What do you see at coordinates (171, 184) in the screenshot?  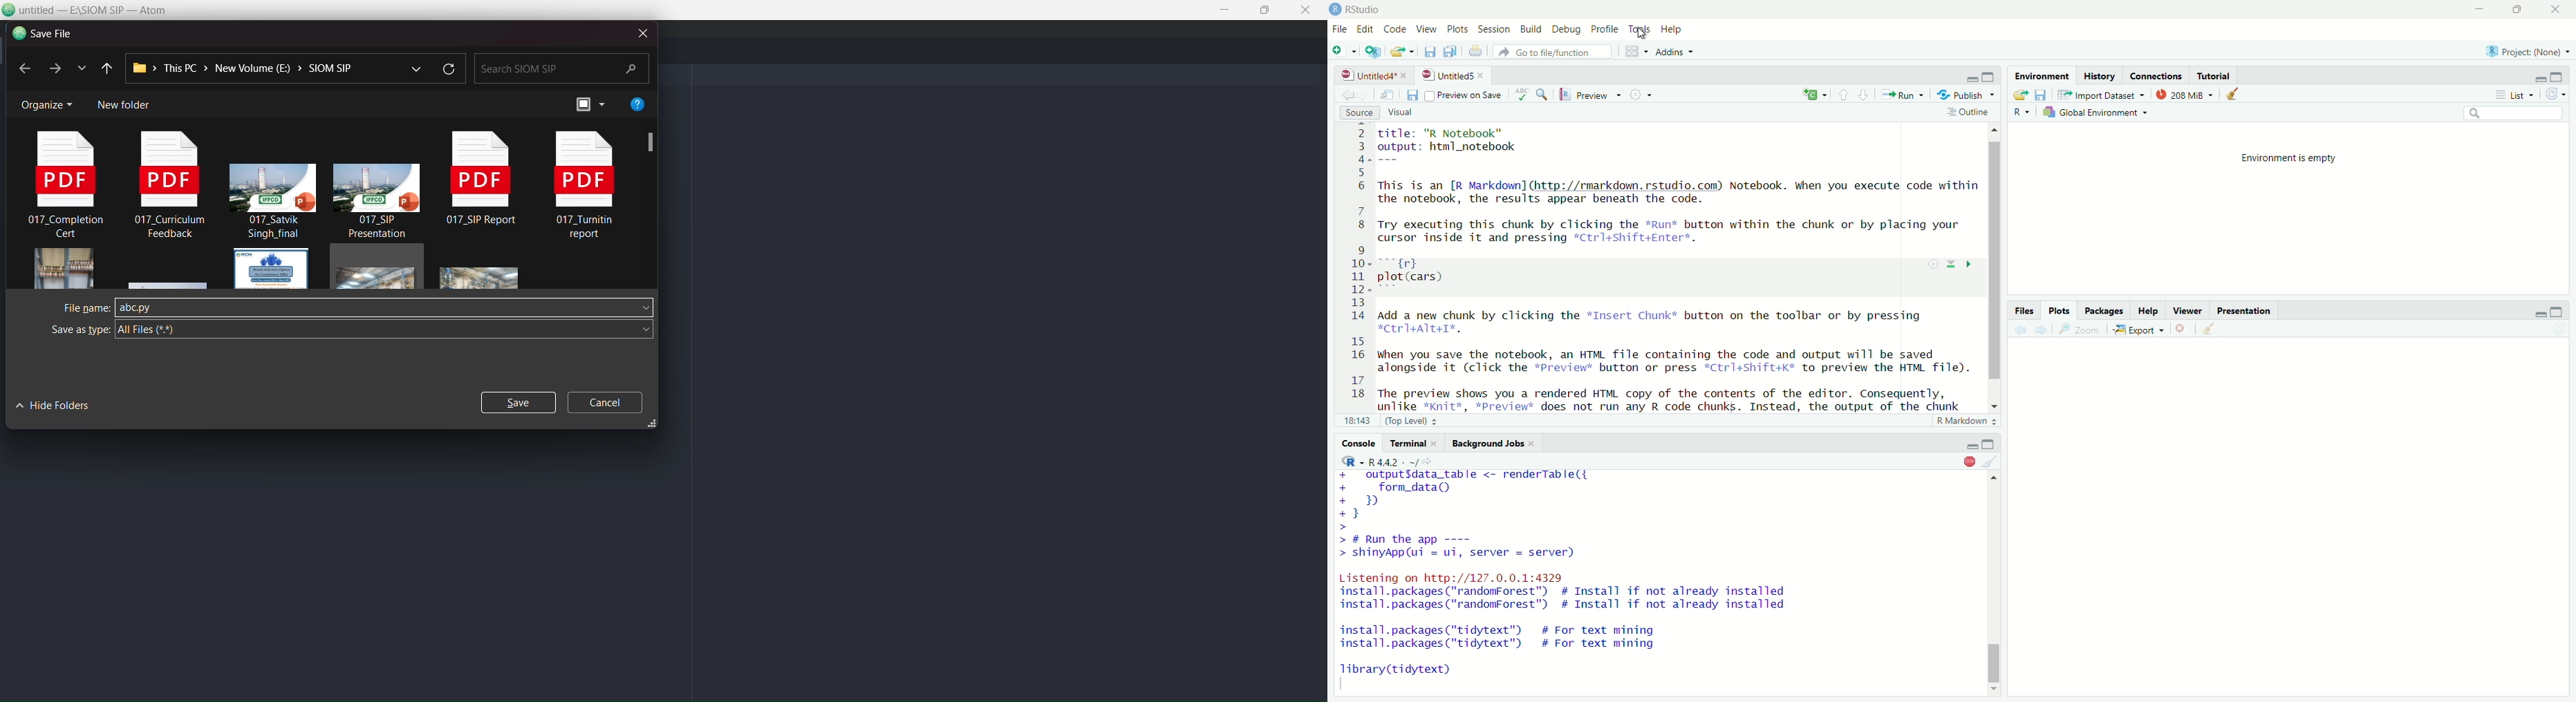 I see `pdf file` at bounding box center [171, 184].